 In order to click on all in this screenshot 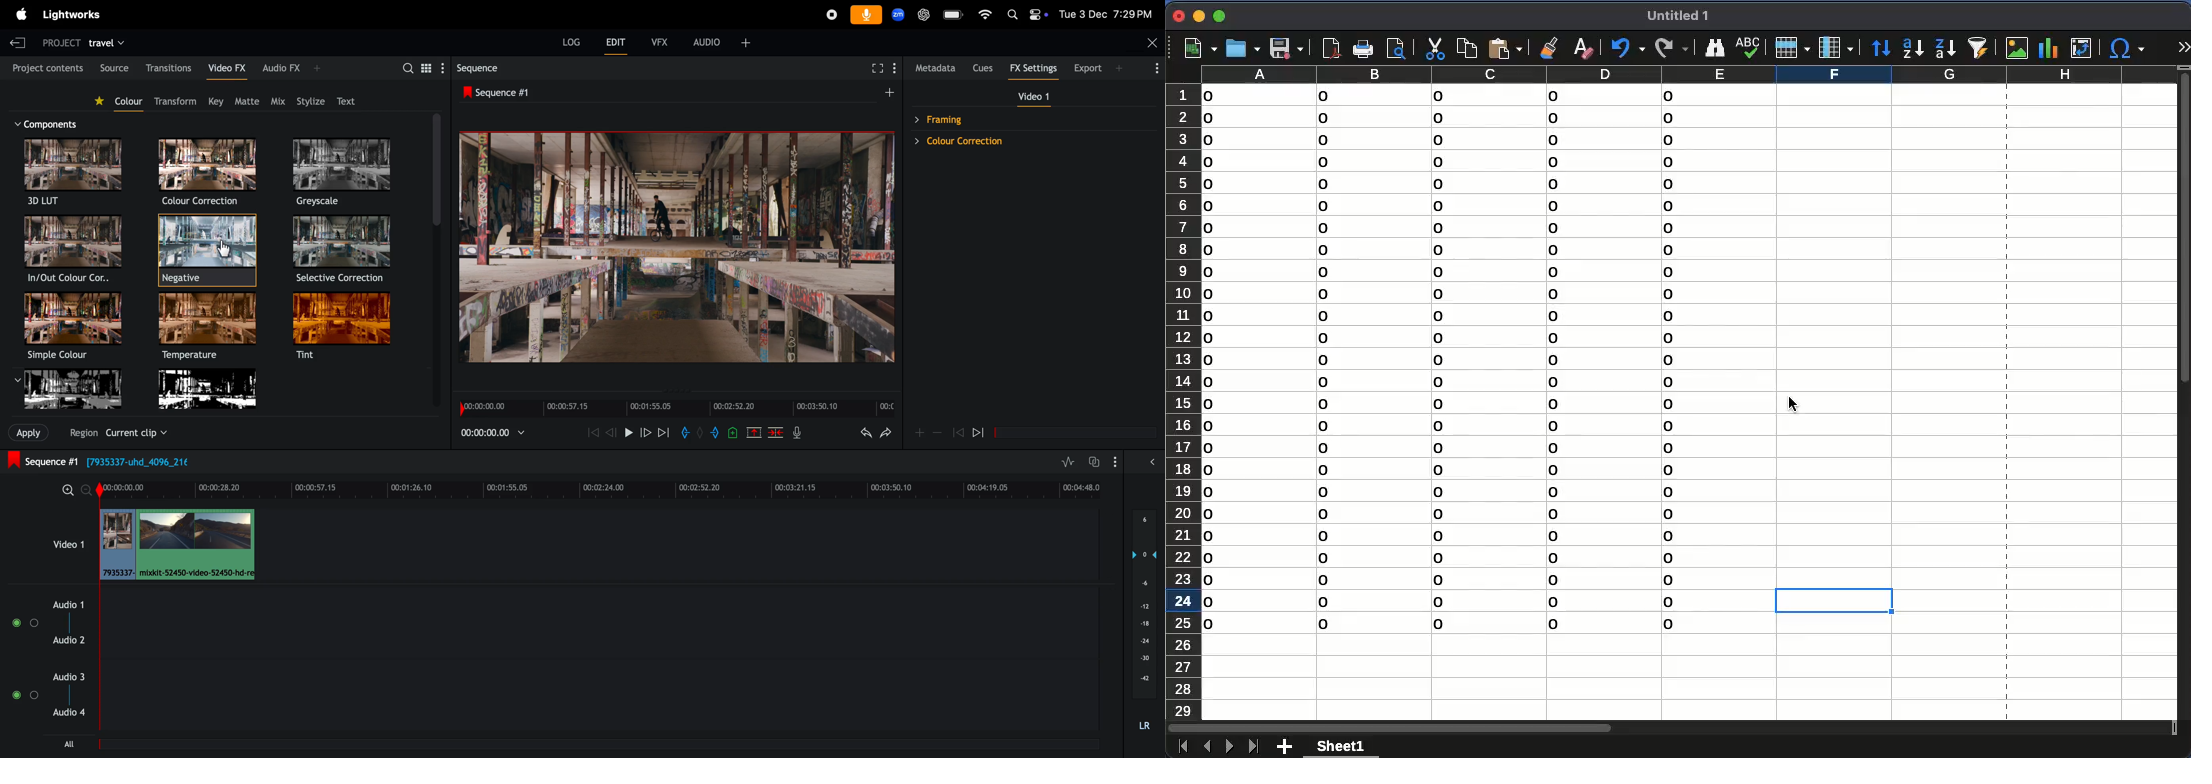, I will do `click(73, 745)`.